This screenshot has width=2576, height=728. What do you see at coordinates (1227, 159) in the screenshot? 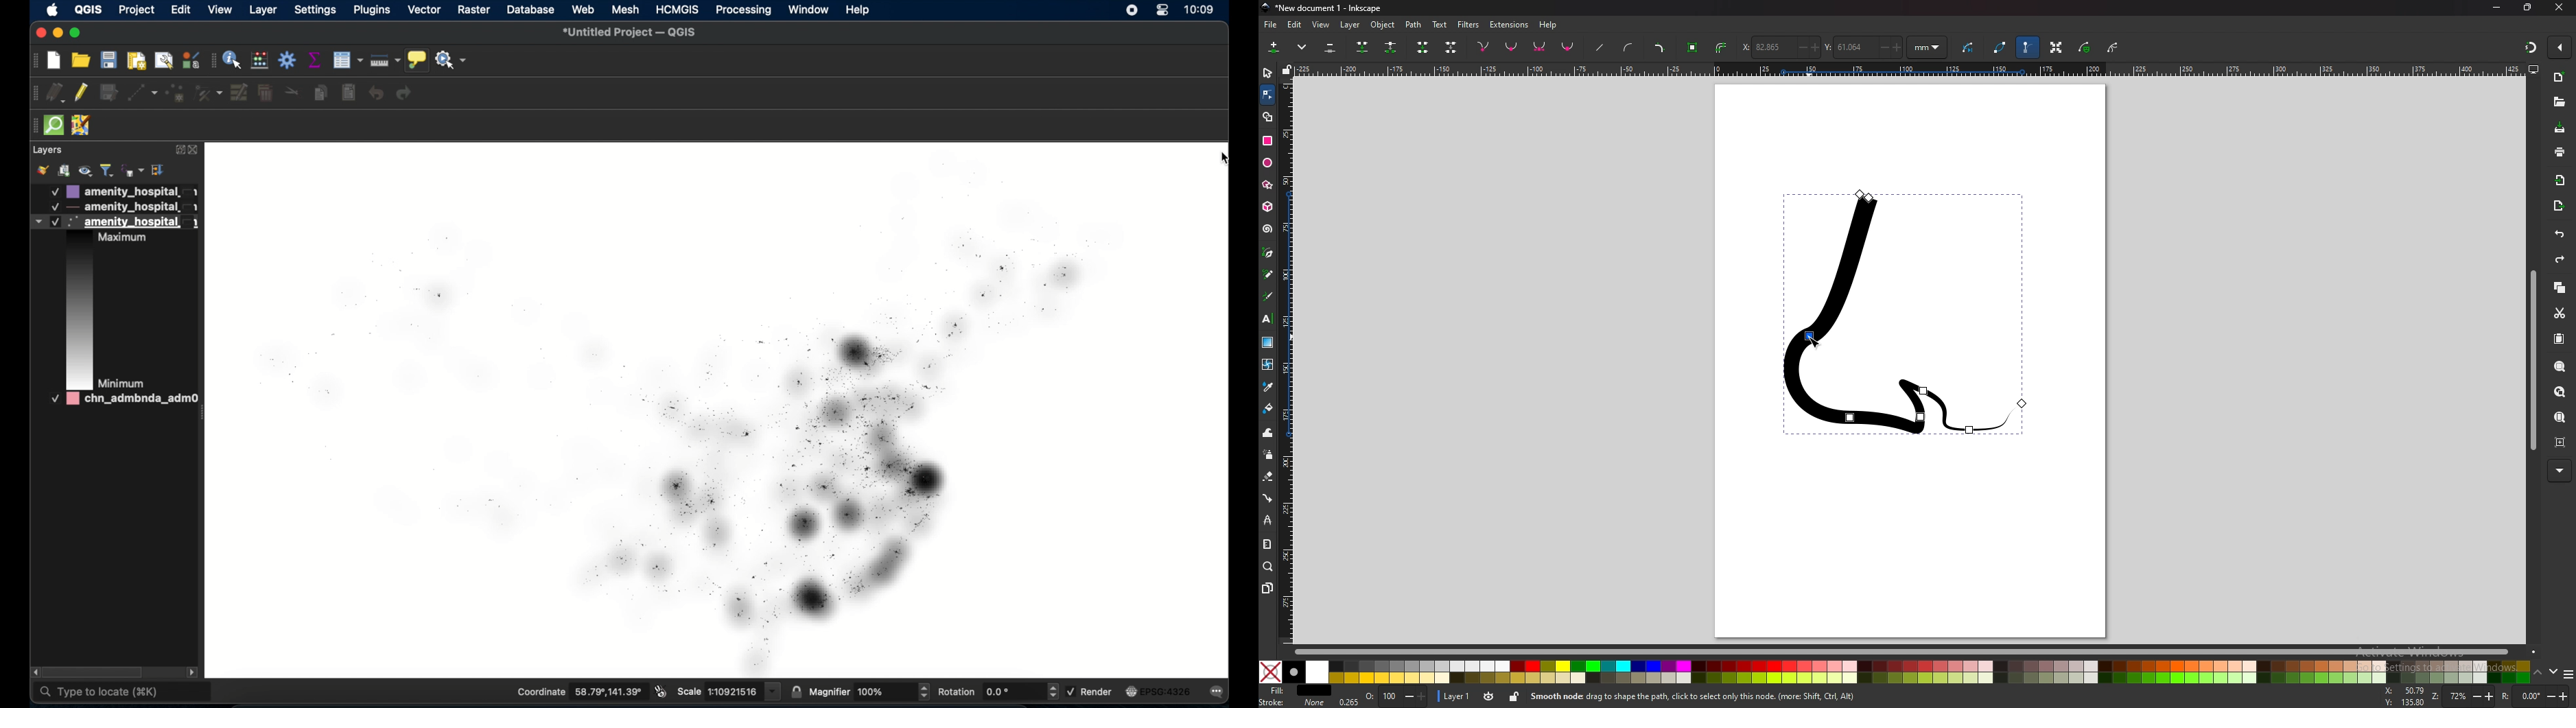
I see `cursor` at bounding box center [1227, 159].